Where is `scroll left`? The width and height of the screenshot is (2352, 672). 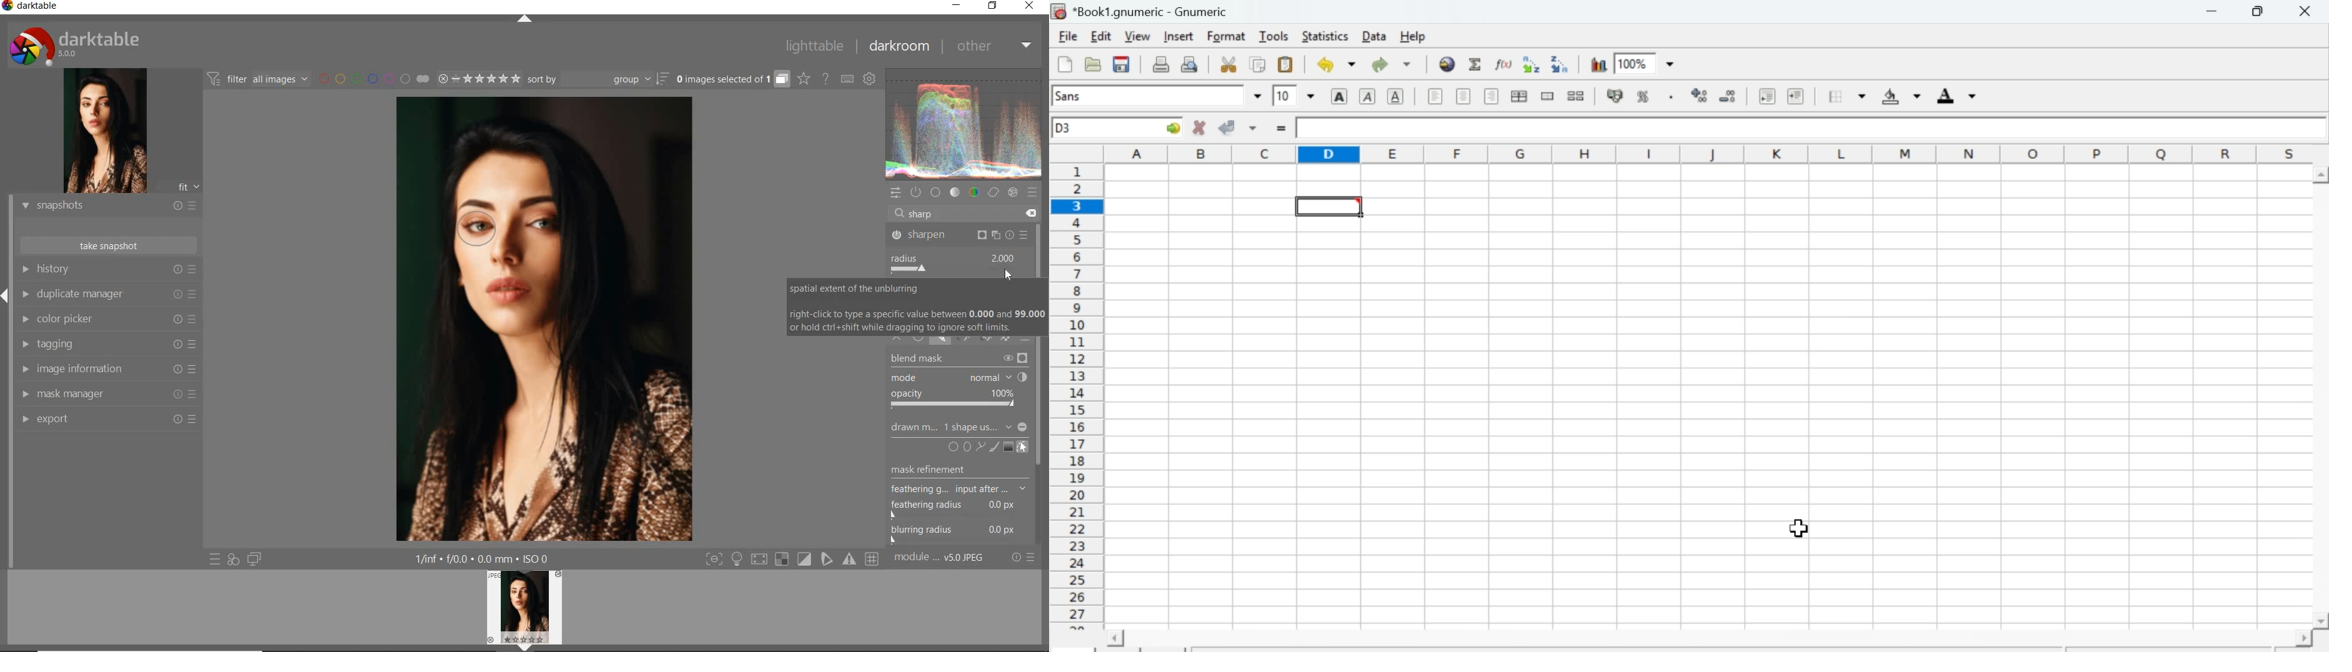 scroll left is located at coordinates (1113, 638).